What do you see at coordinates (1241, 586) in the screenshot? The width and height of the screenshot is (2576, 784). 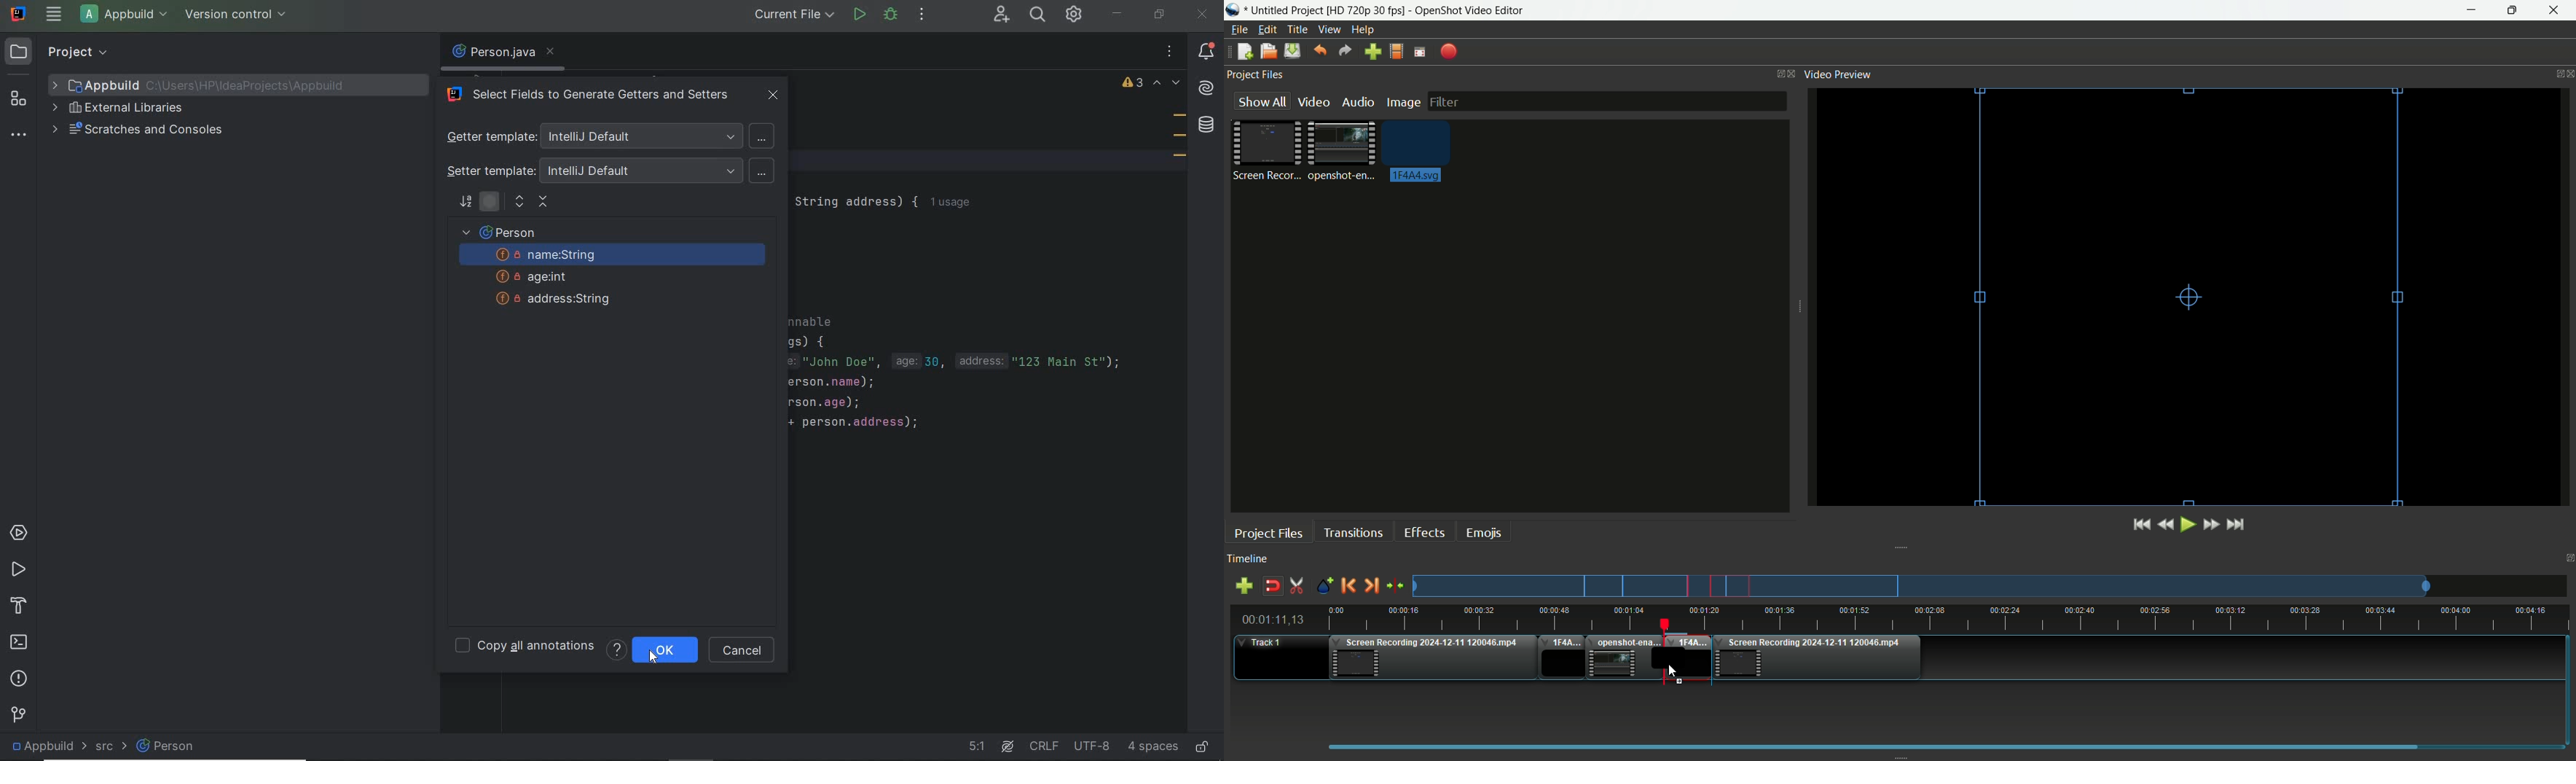 I see `add track` at bounding box center [1241, 586].